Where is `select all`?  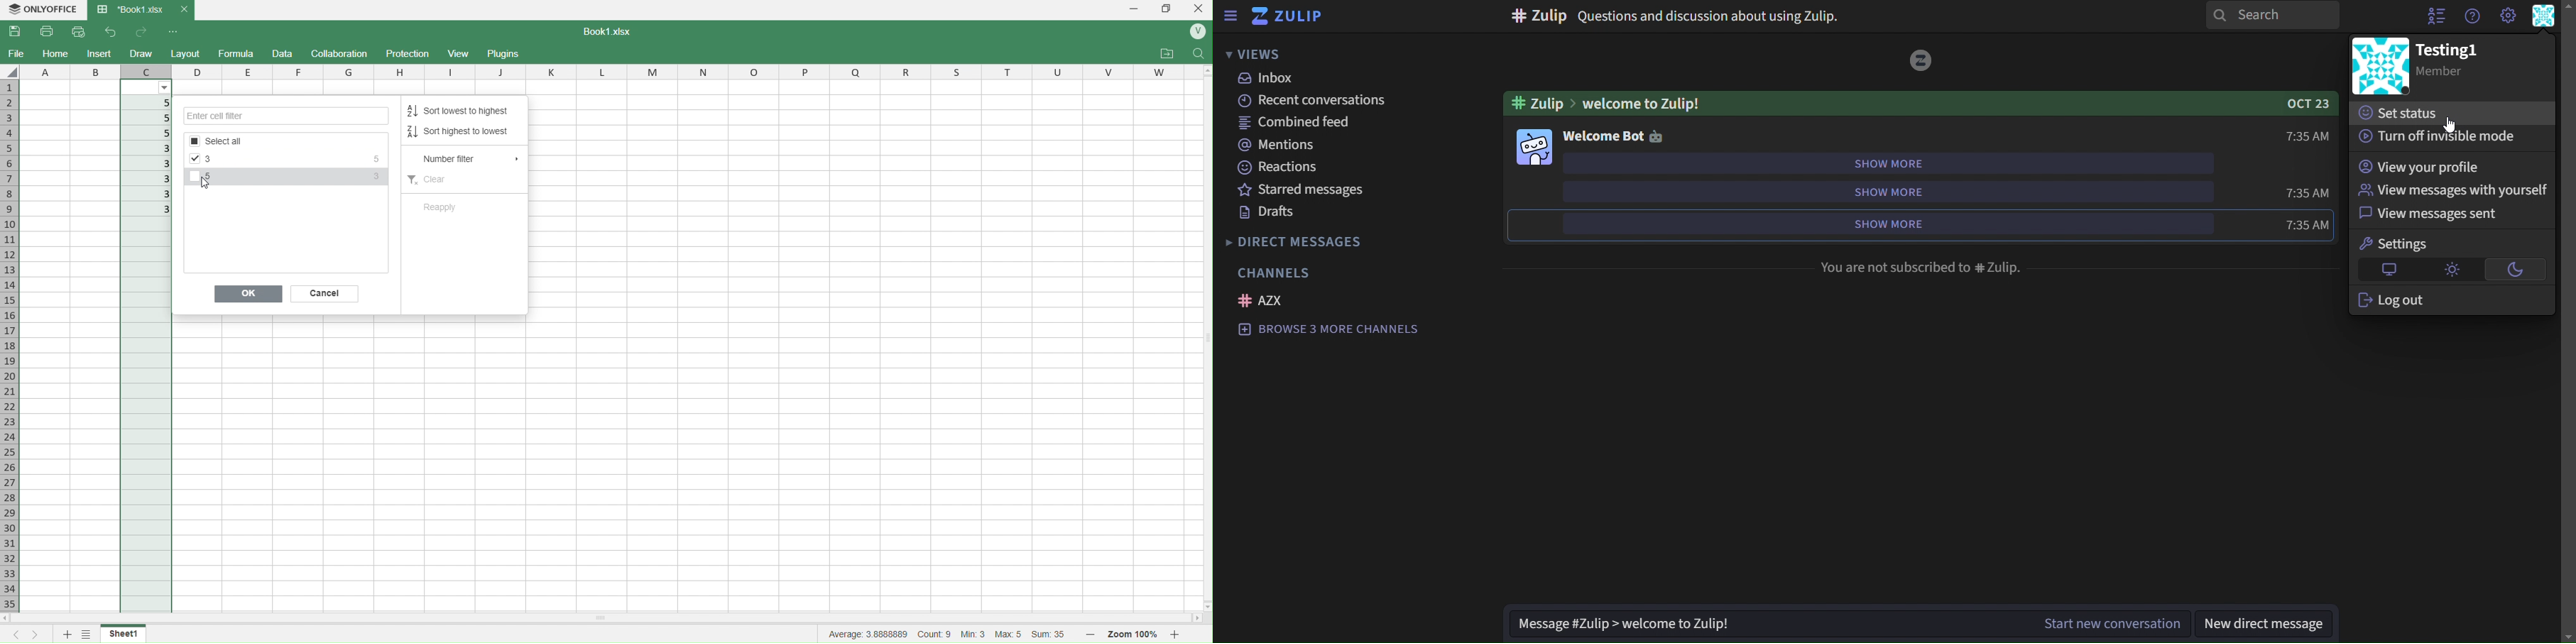
select all is located at coordinates (12, 72).